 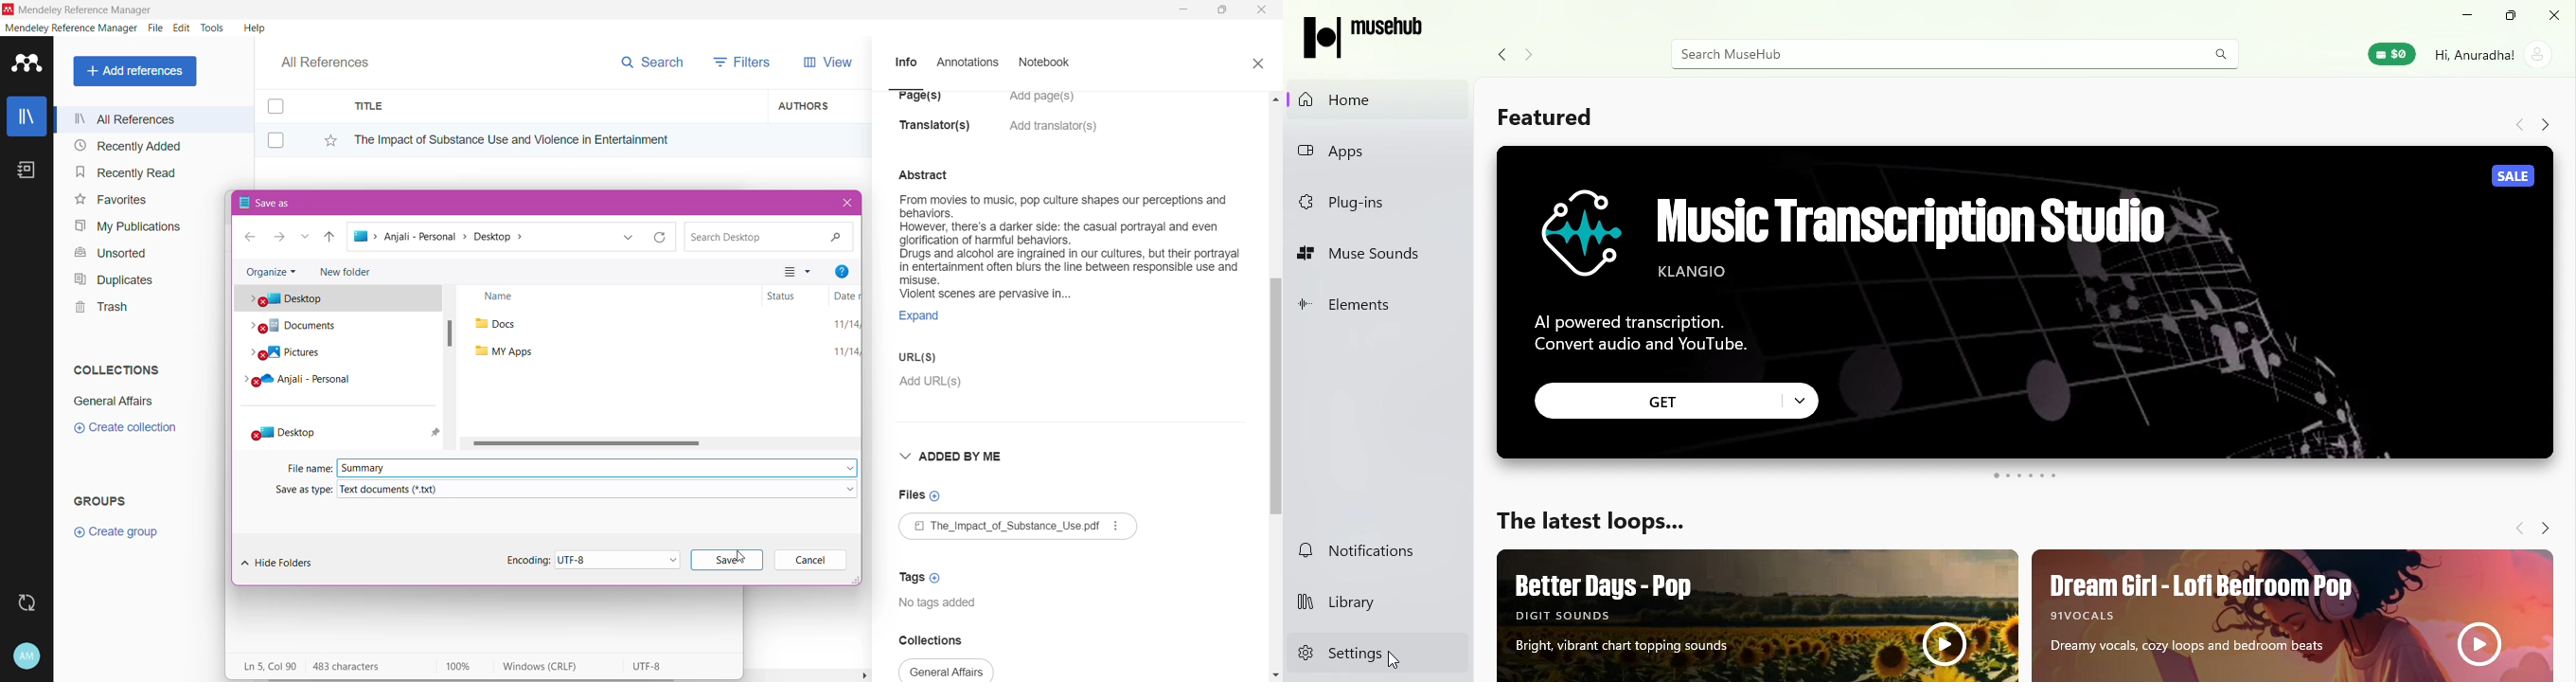 I want to click on cursor, so click(x=742, y=556).